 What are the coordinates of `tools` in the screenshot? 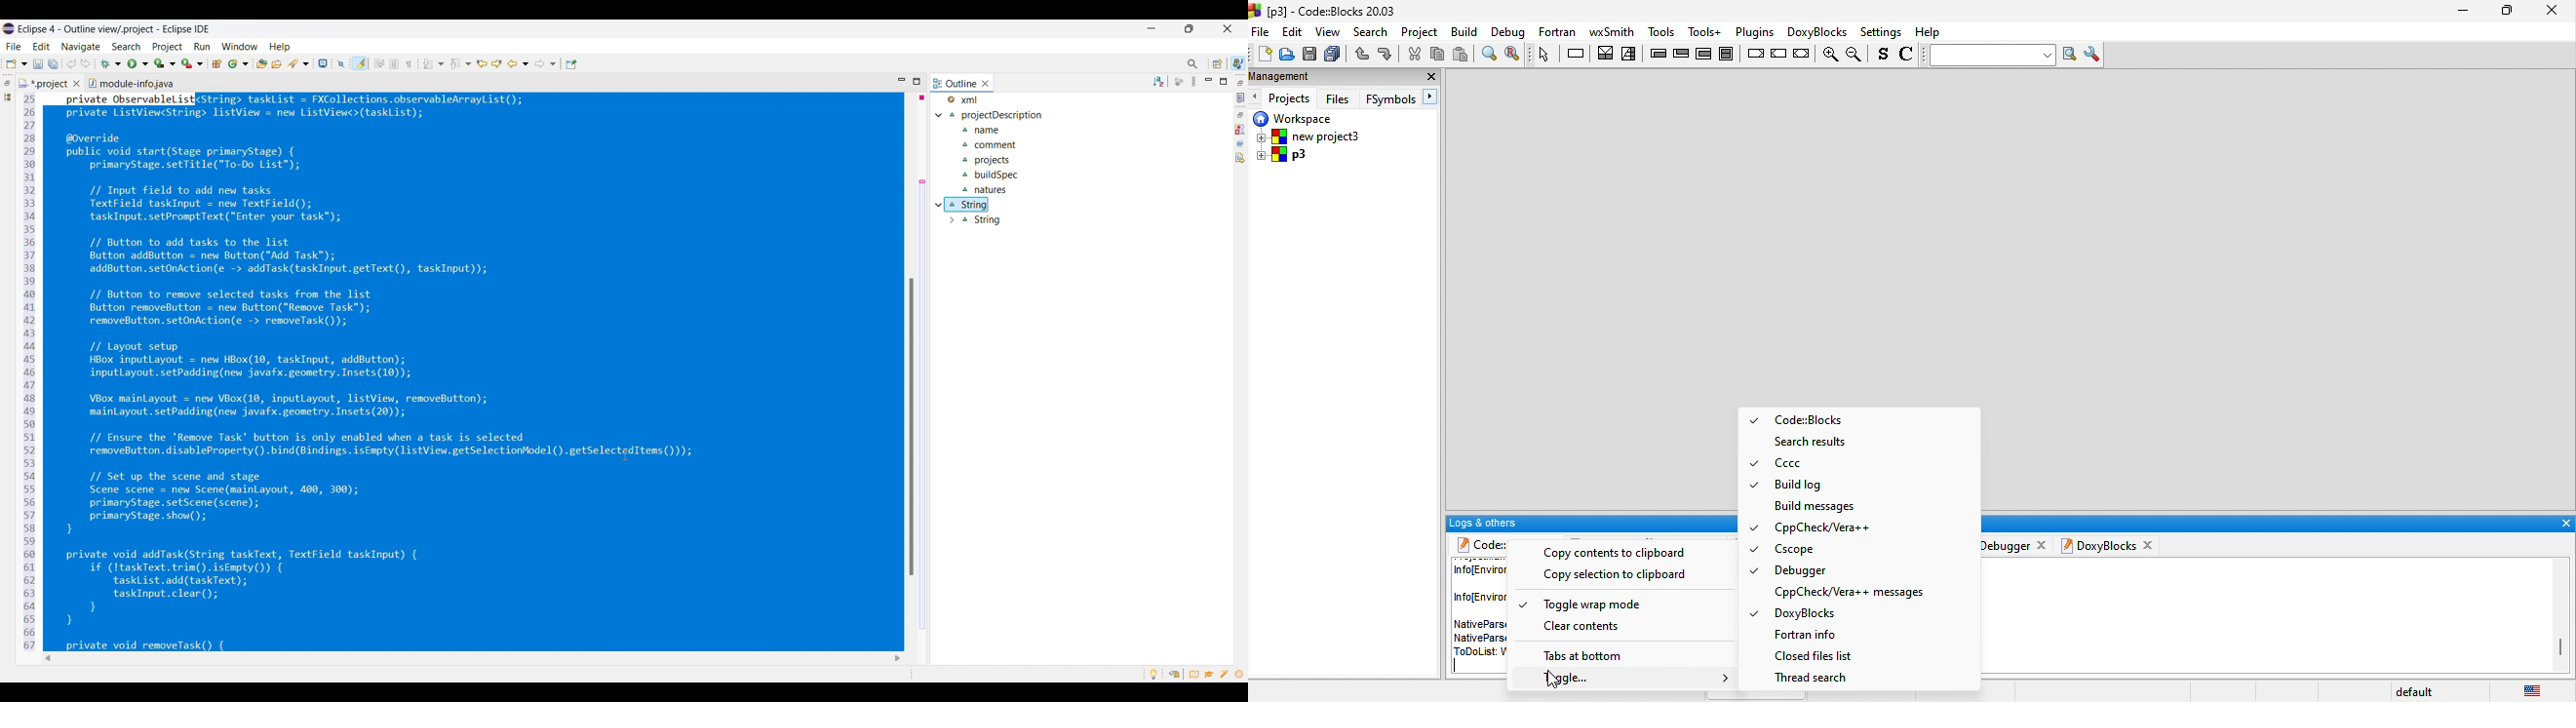 It's located at (1660, 29).